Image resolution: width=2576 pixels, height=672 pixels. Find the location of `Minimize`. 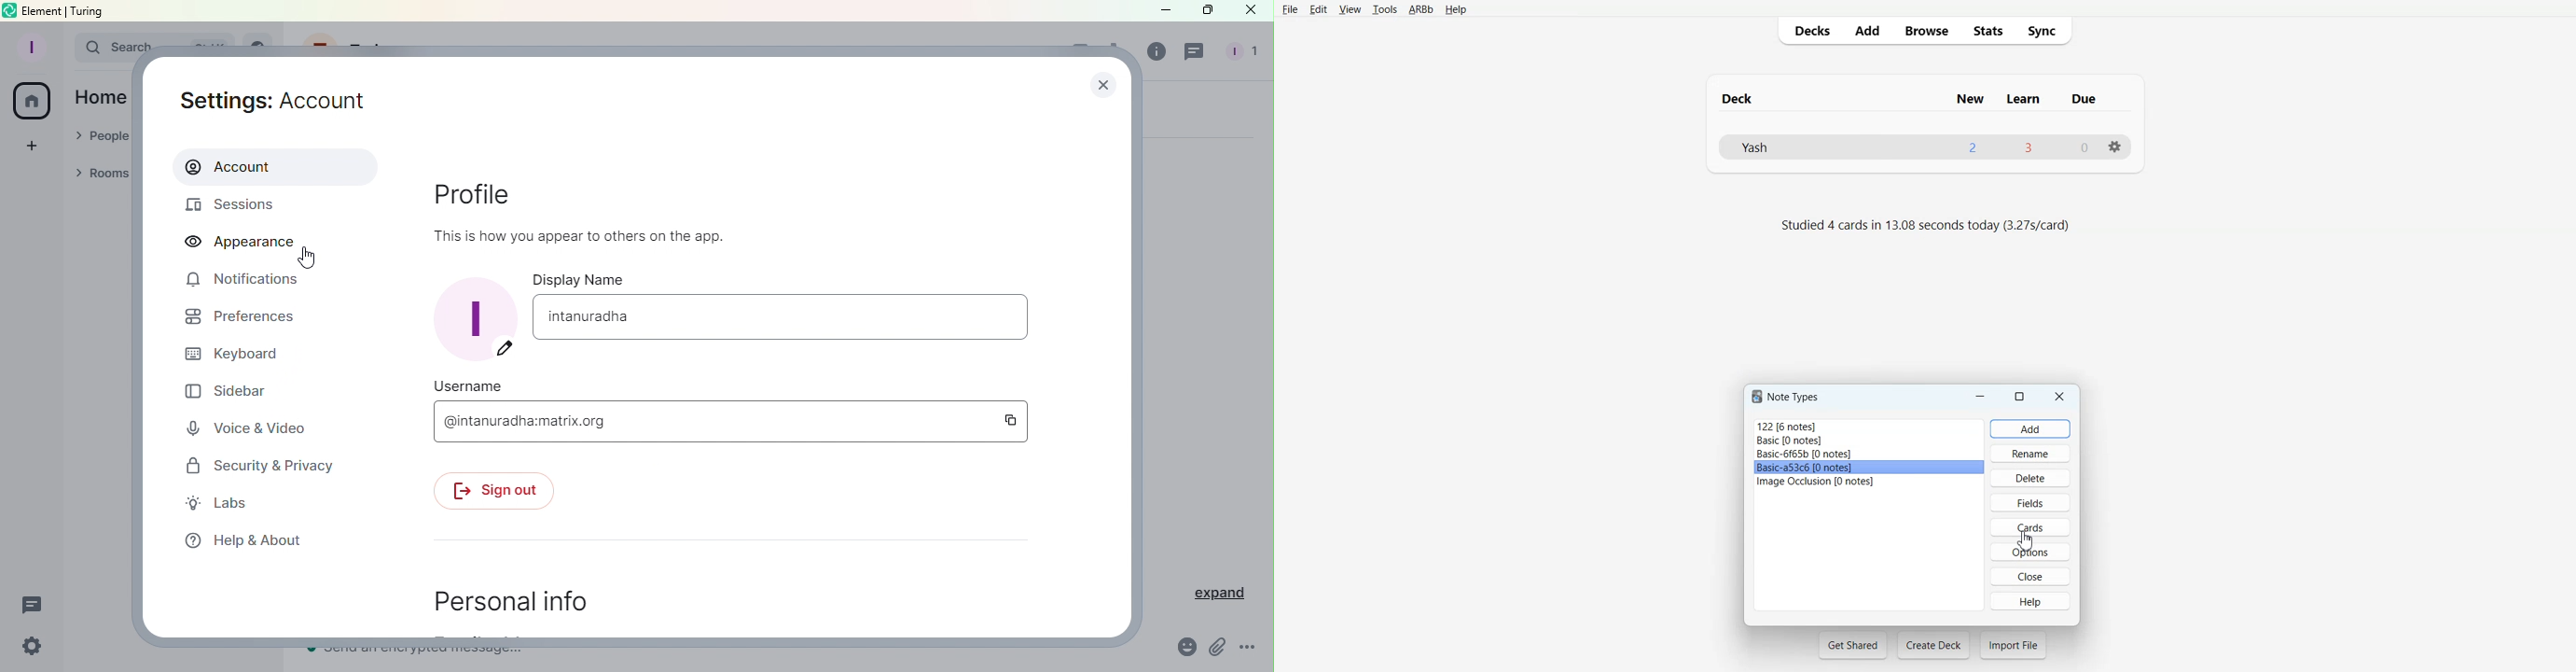

Minimize is located at coordinates (1163, 10).